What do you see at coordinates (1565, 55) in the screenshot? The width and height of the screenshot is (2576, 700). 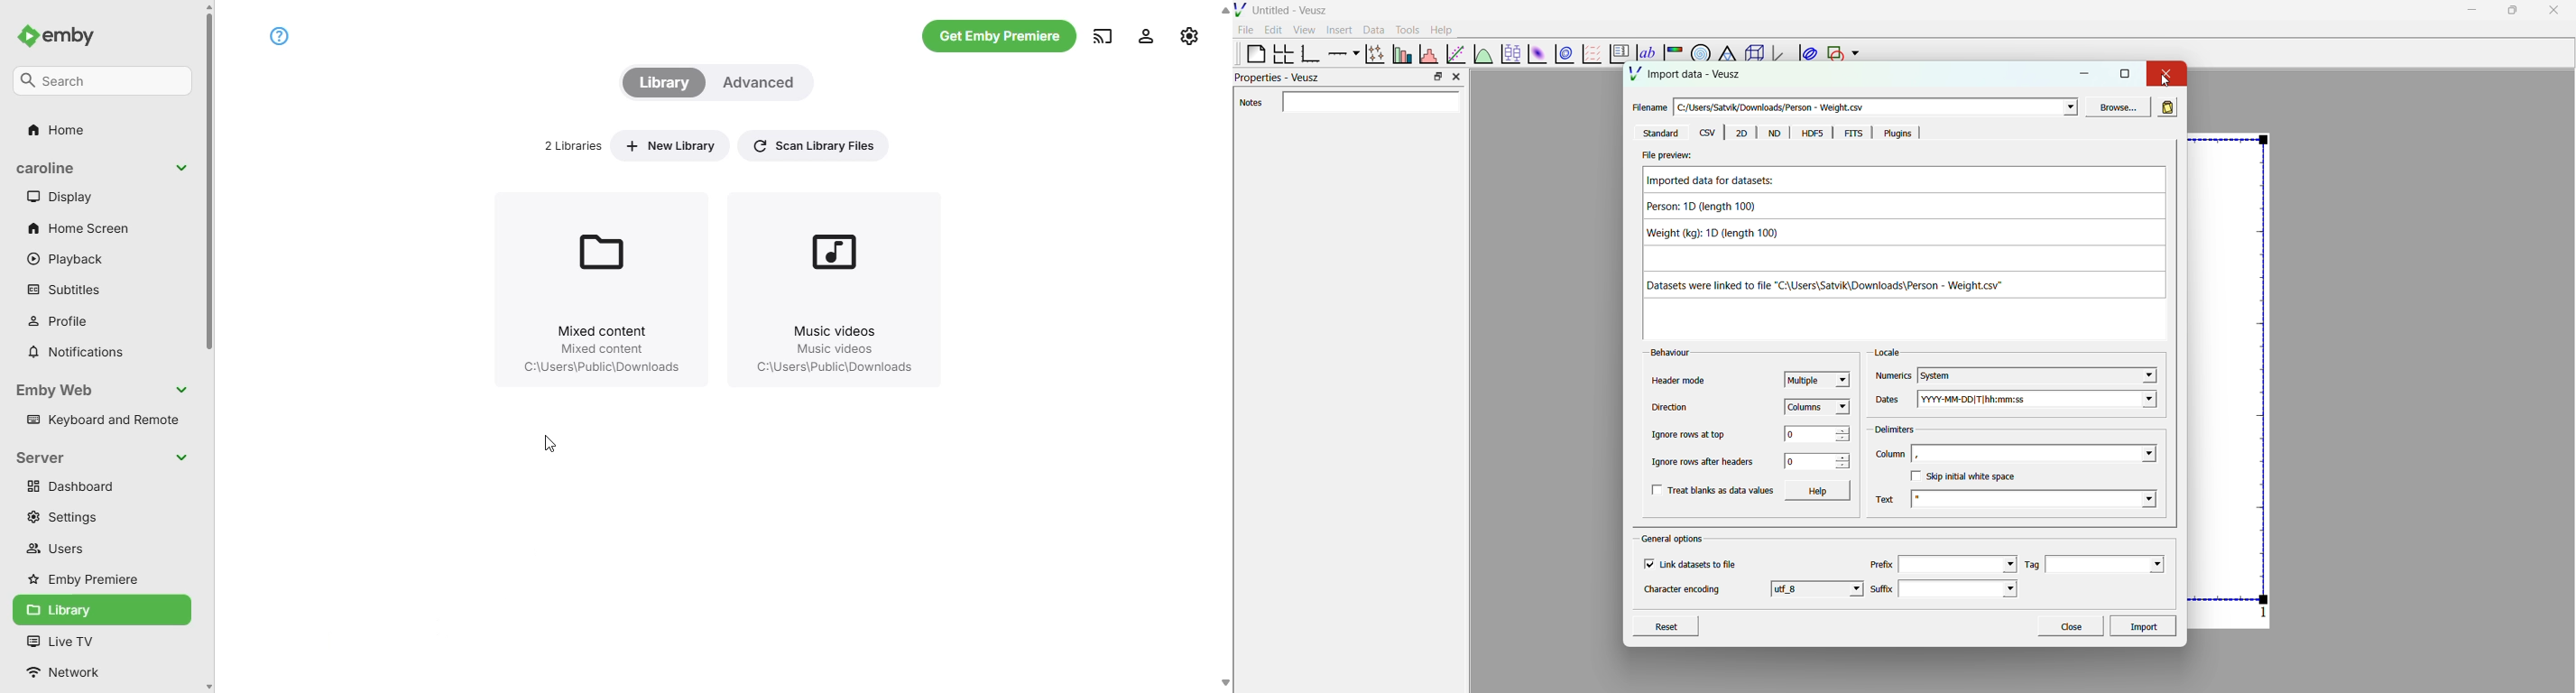 I see `plot 2d datasets as contour` at bounding box center [1565, 55].